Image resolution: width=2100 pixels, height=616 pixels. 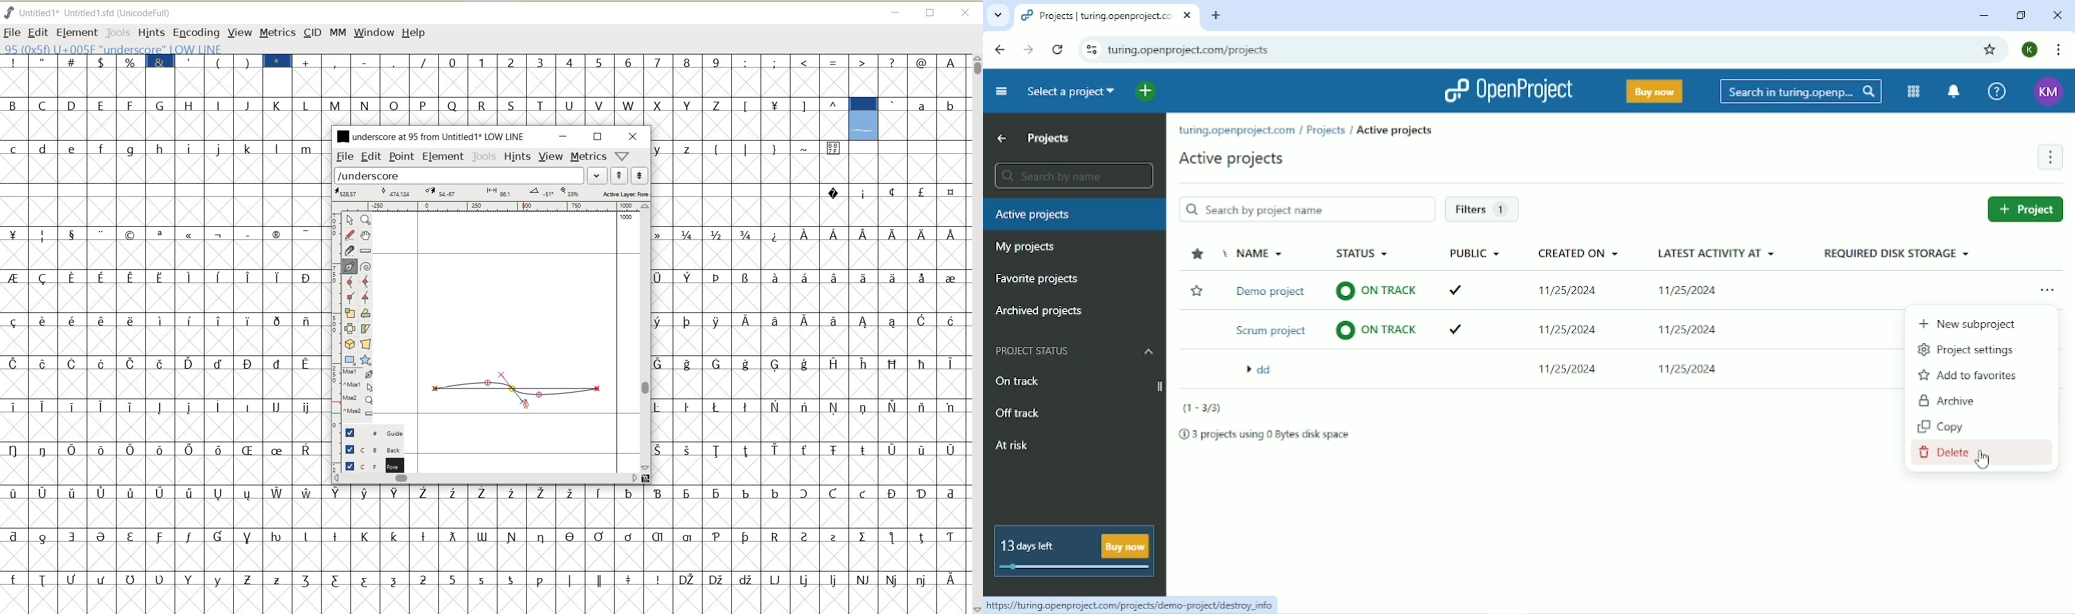 I want to click on polygon or star, so click(x=365, y=360).